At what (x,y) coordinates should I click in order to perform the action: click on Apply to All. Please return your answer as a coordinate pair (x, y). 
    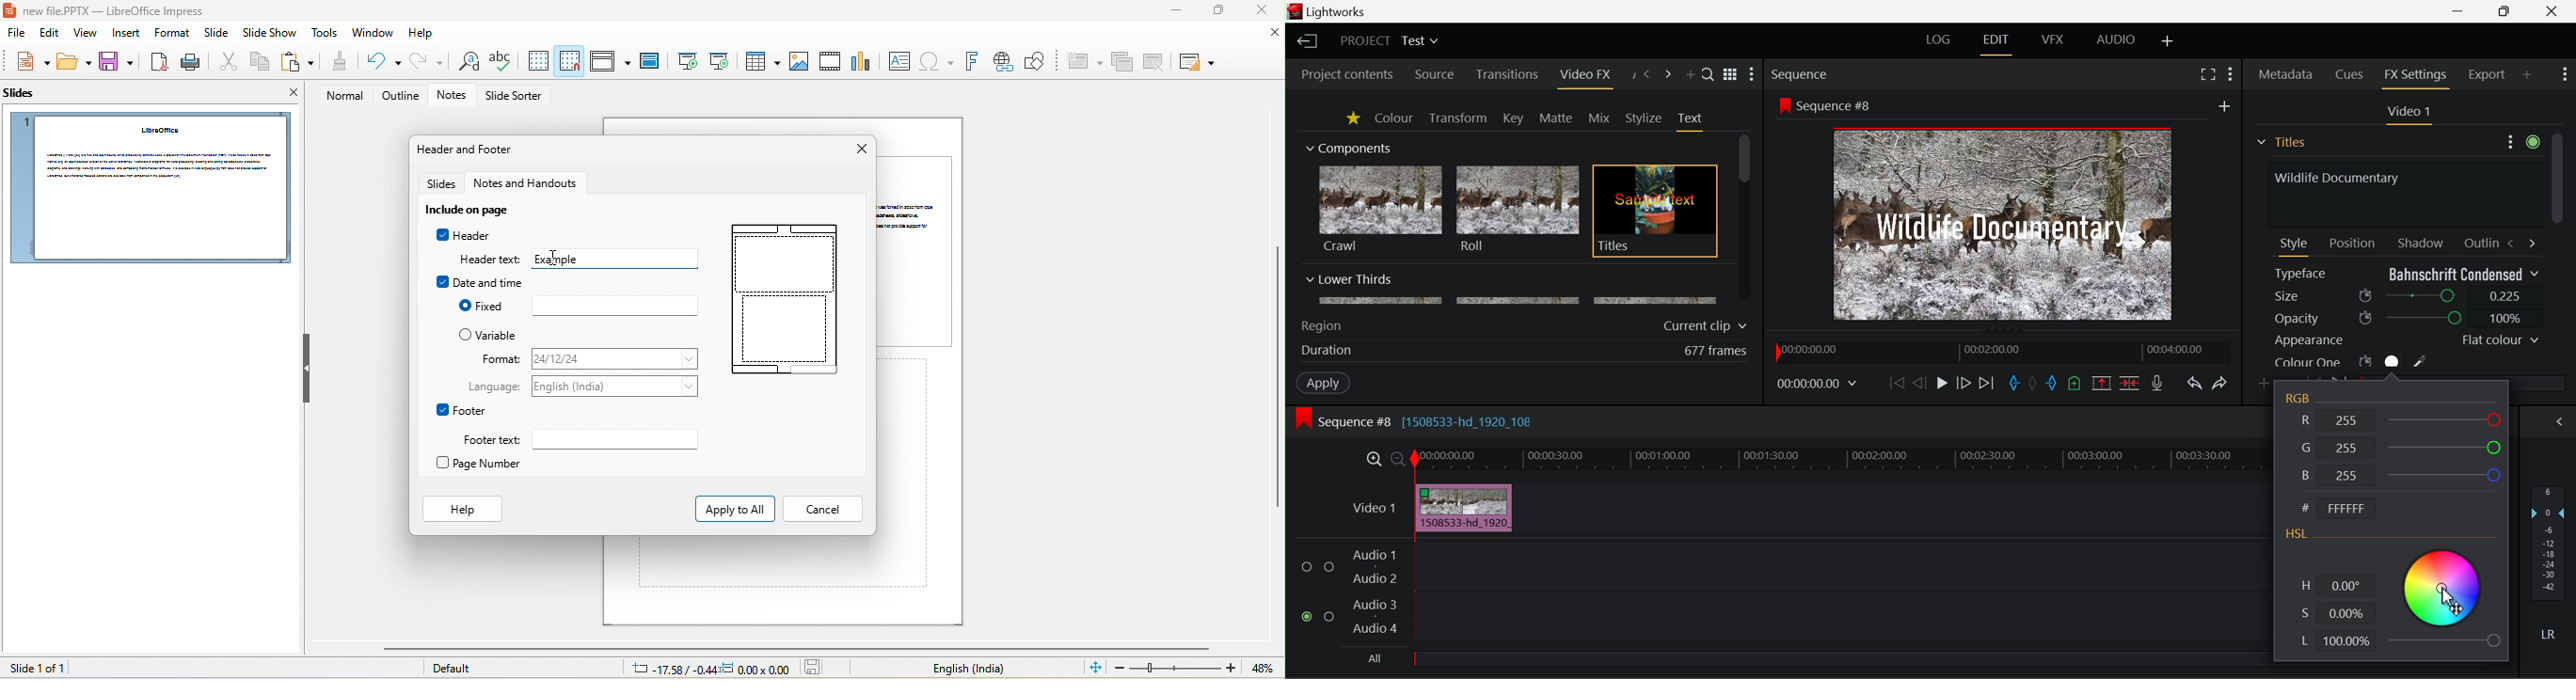
    Looking at the image, I should click on (733, 508).